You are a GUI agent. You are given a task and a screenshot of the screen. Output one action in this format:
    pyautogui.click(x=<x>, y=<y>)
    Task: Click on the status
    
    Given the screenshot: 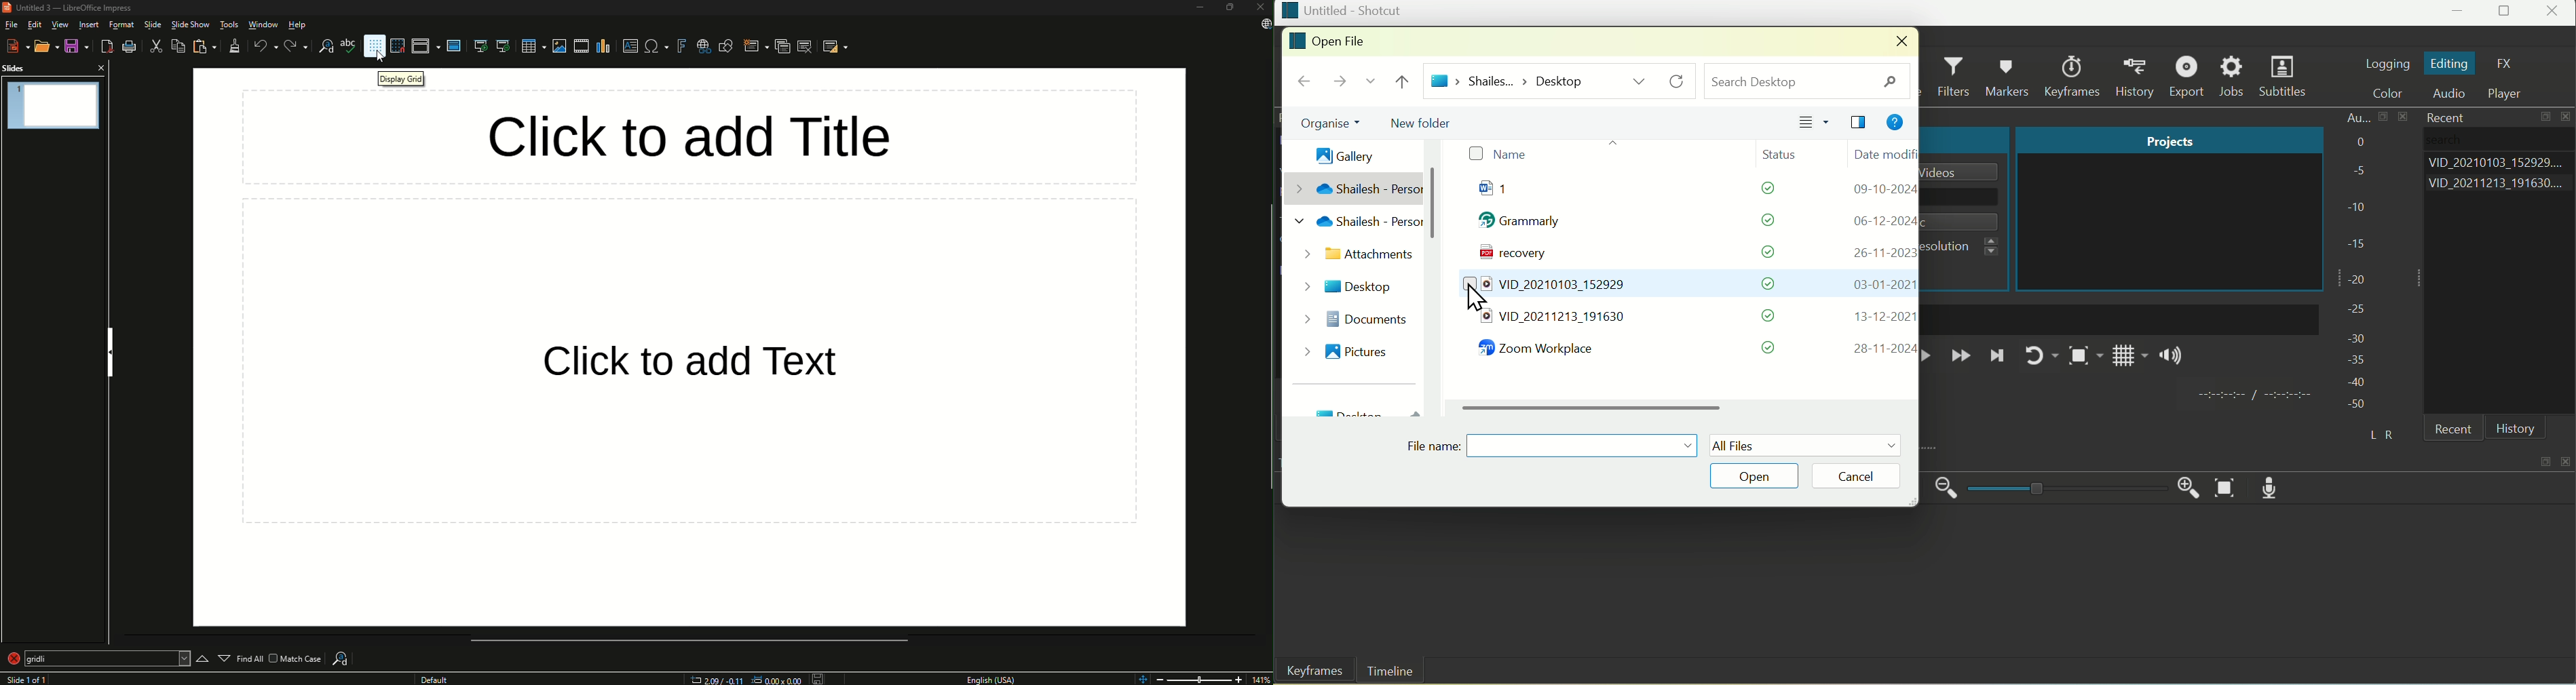 What is the action you would take?
    pyautogui.click(x=1760, y=191)
    